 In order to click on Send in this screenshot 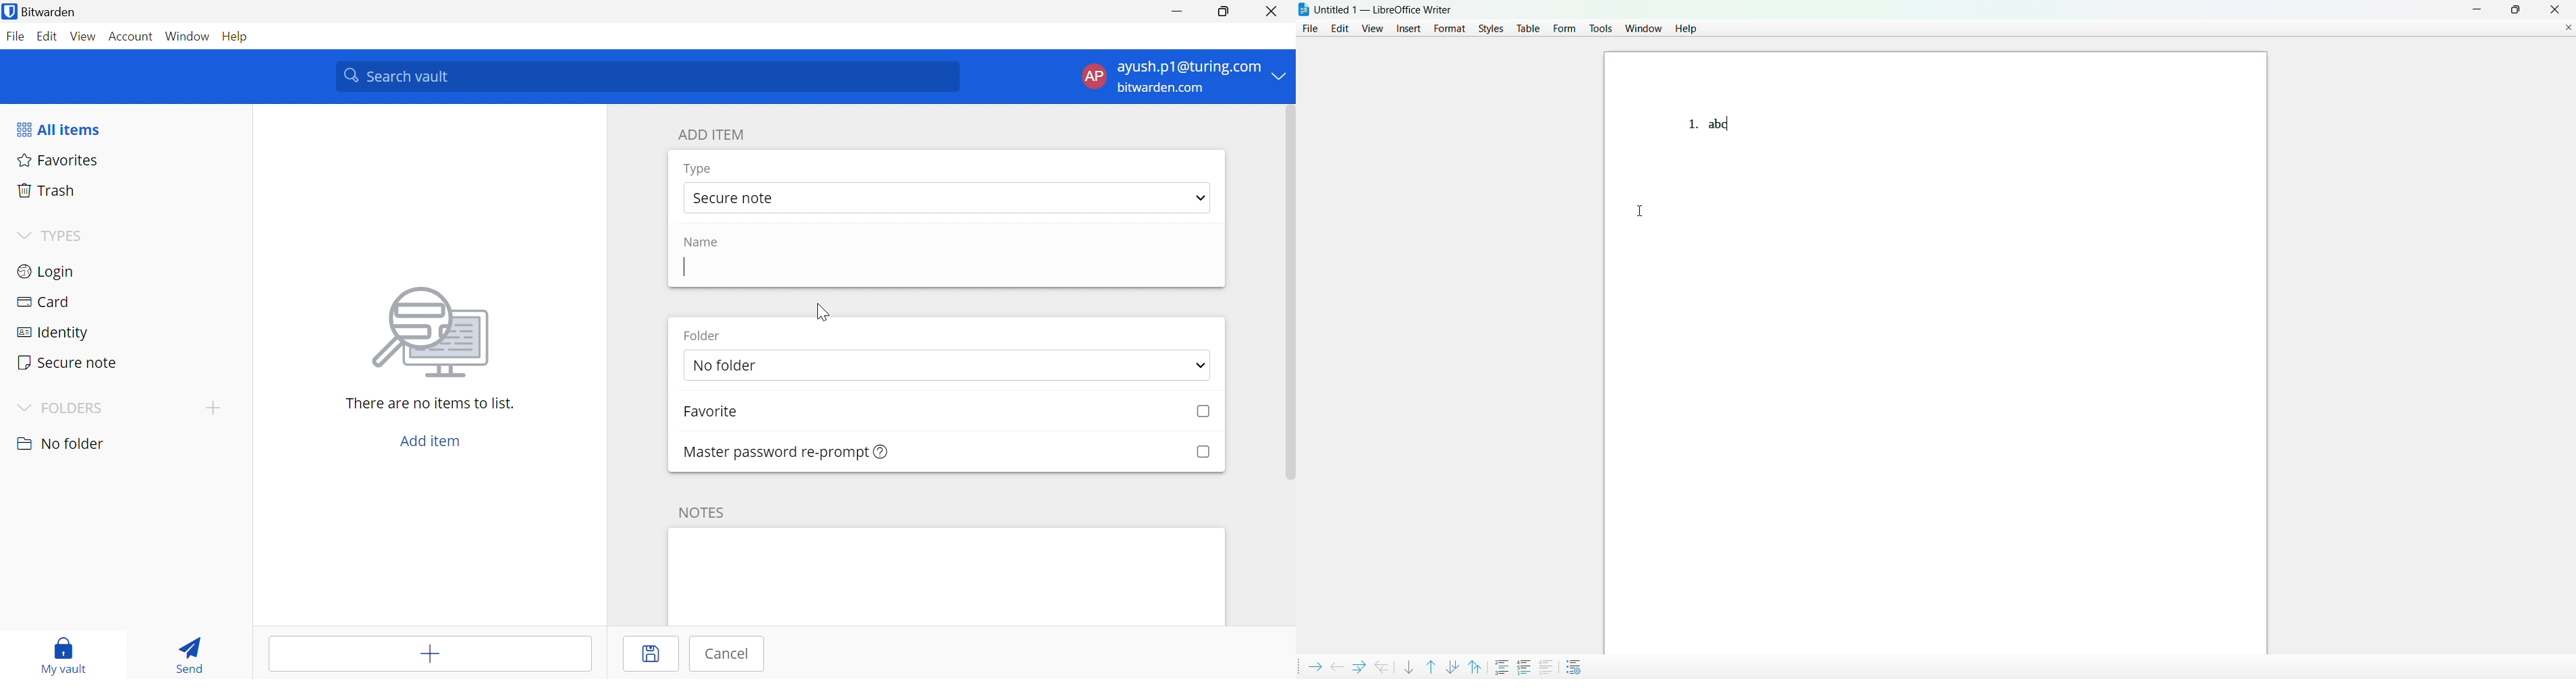, I will do `click(192, 653)`.